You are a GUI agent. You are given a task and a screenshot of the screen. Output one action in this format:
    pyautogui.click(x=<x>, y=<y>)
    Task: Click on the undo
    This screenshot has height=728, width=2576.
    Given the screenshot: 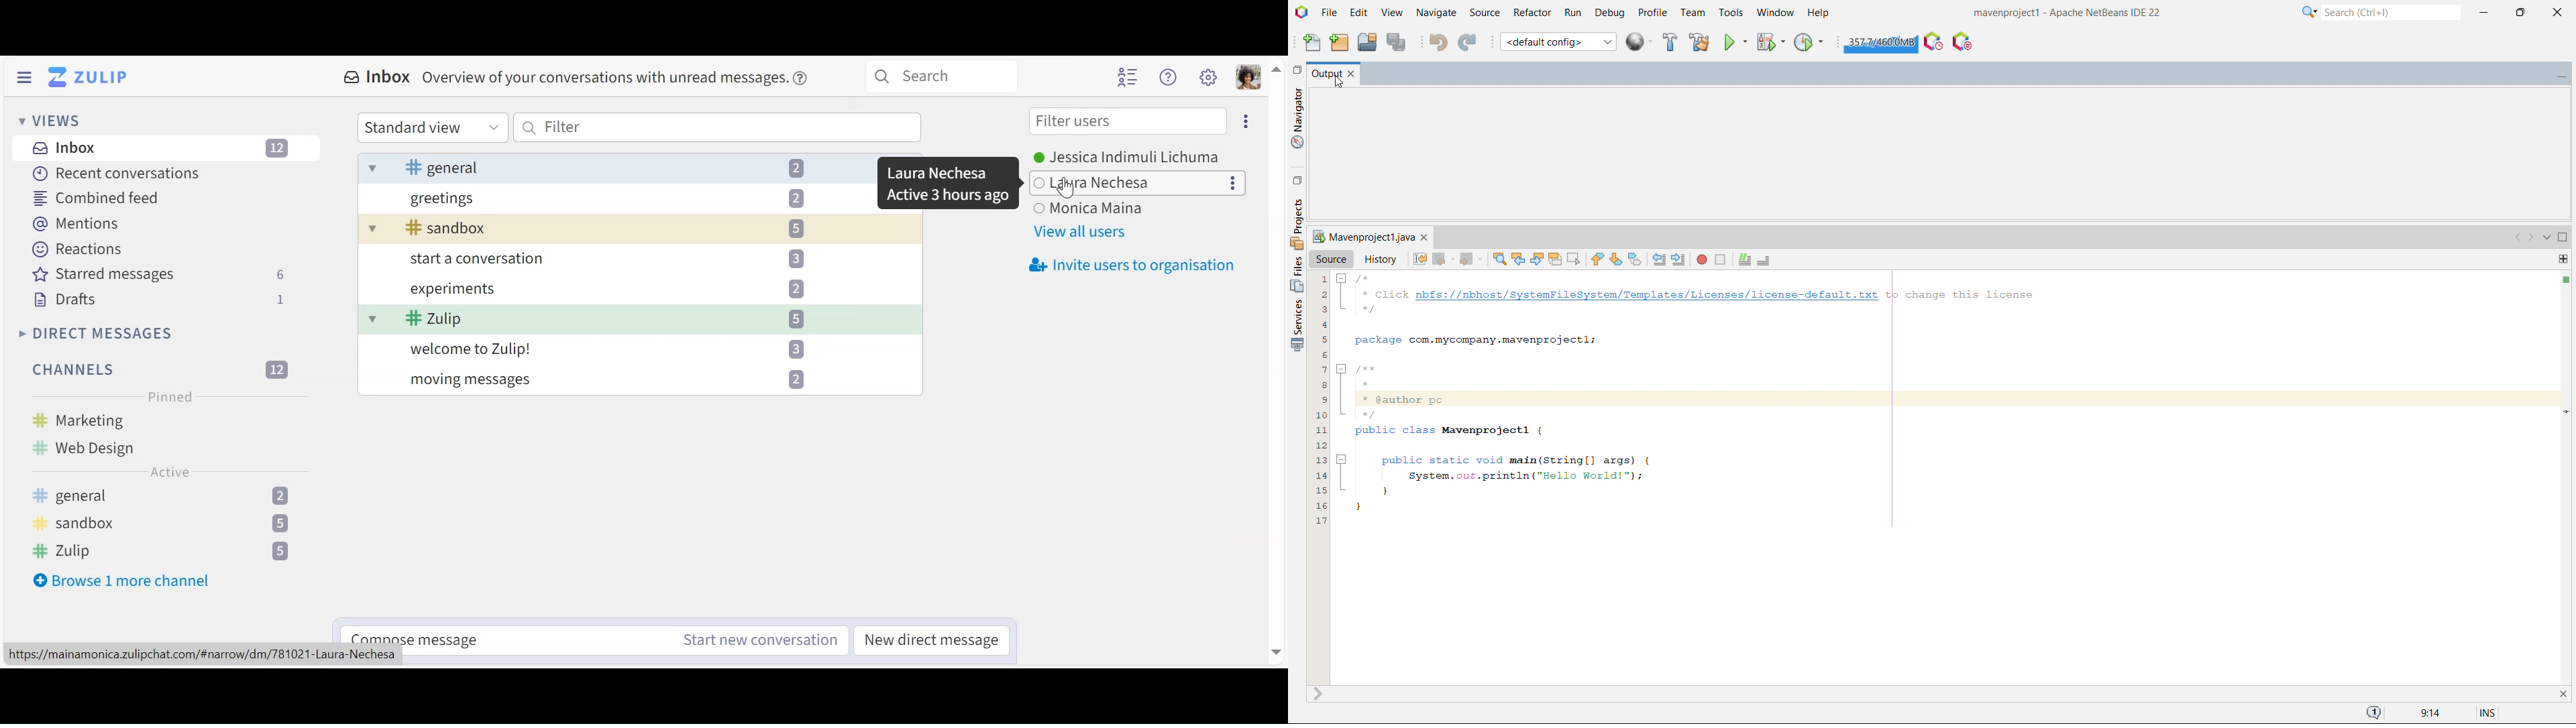 What is the action you would take?
    pyautogui.click(x=1438, y=42)
    